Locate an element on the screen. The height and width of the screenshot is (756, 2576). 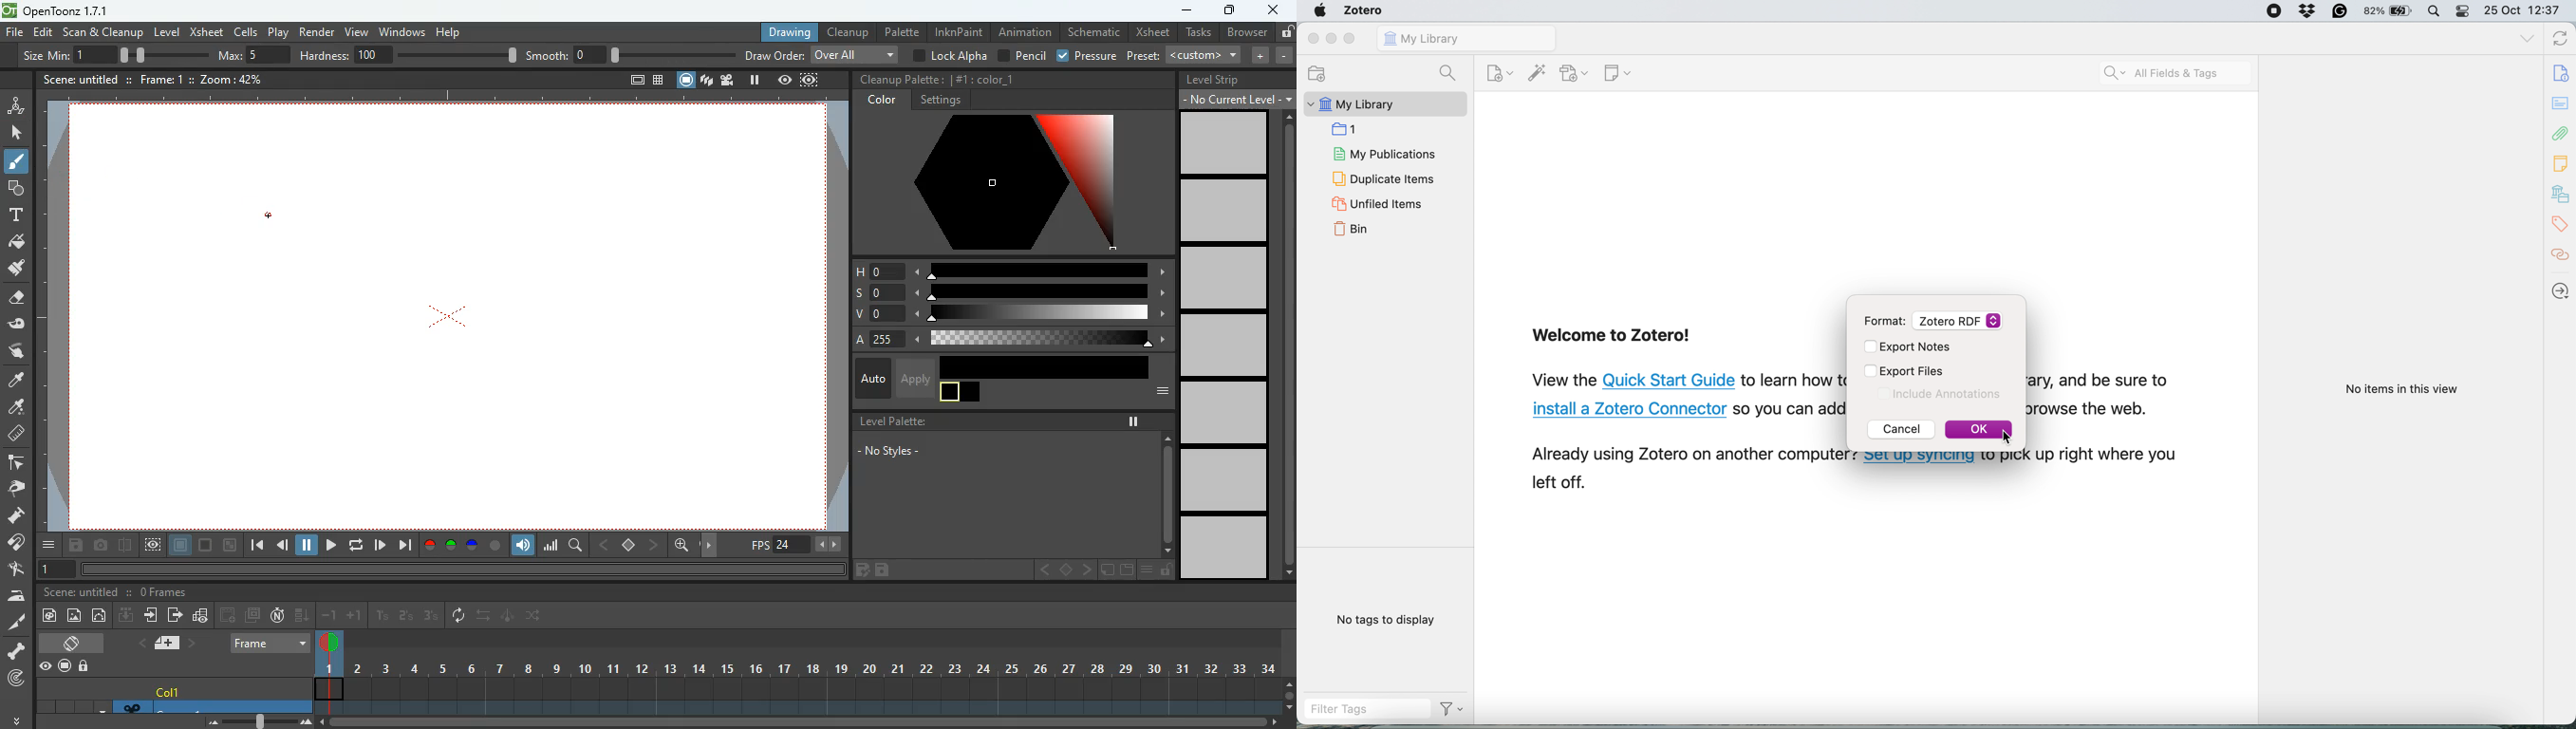
Dropbox is located at coordinates (2306, 9).